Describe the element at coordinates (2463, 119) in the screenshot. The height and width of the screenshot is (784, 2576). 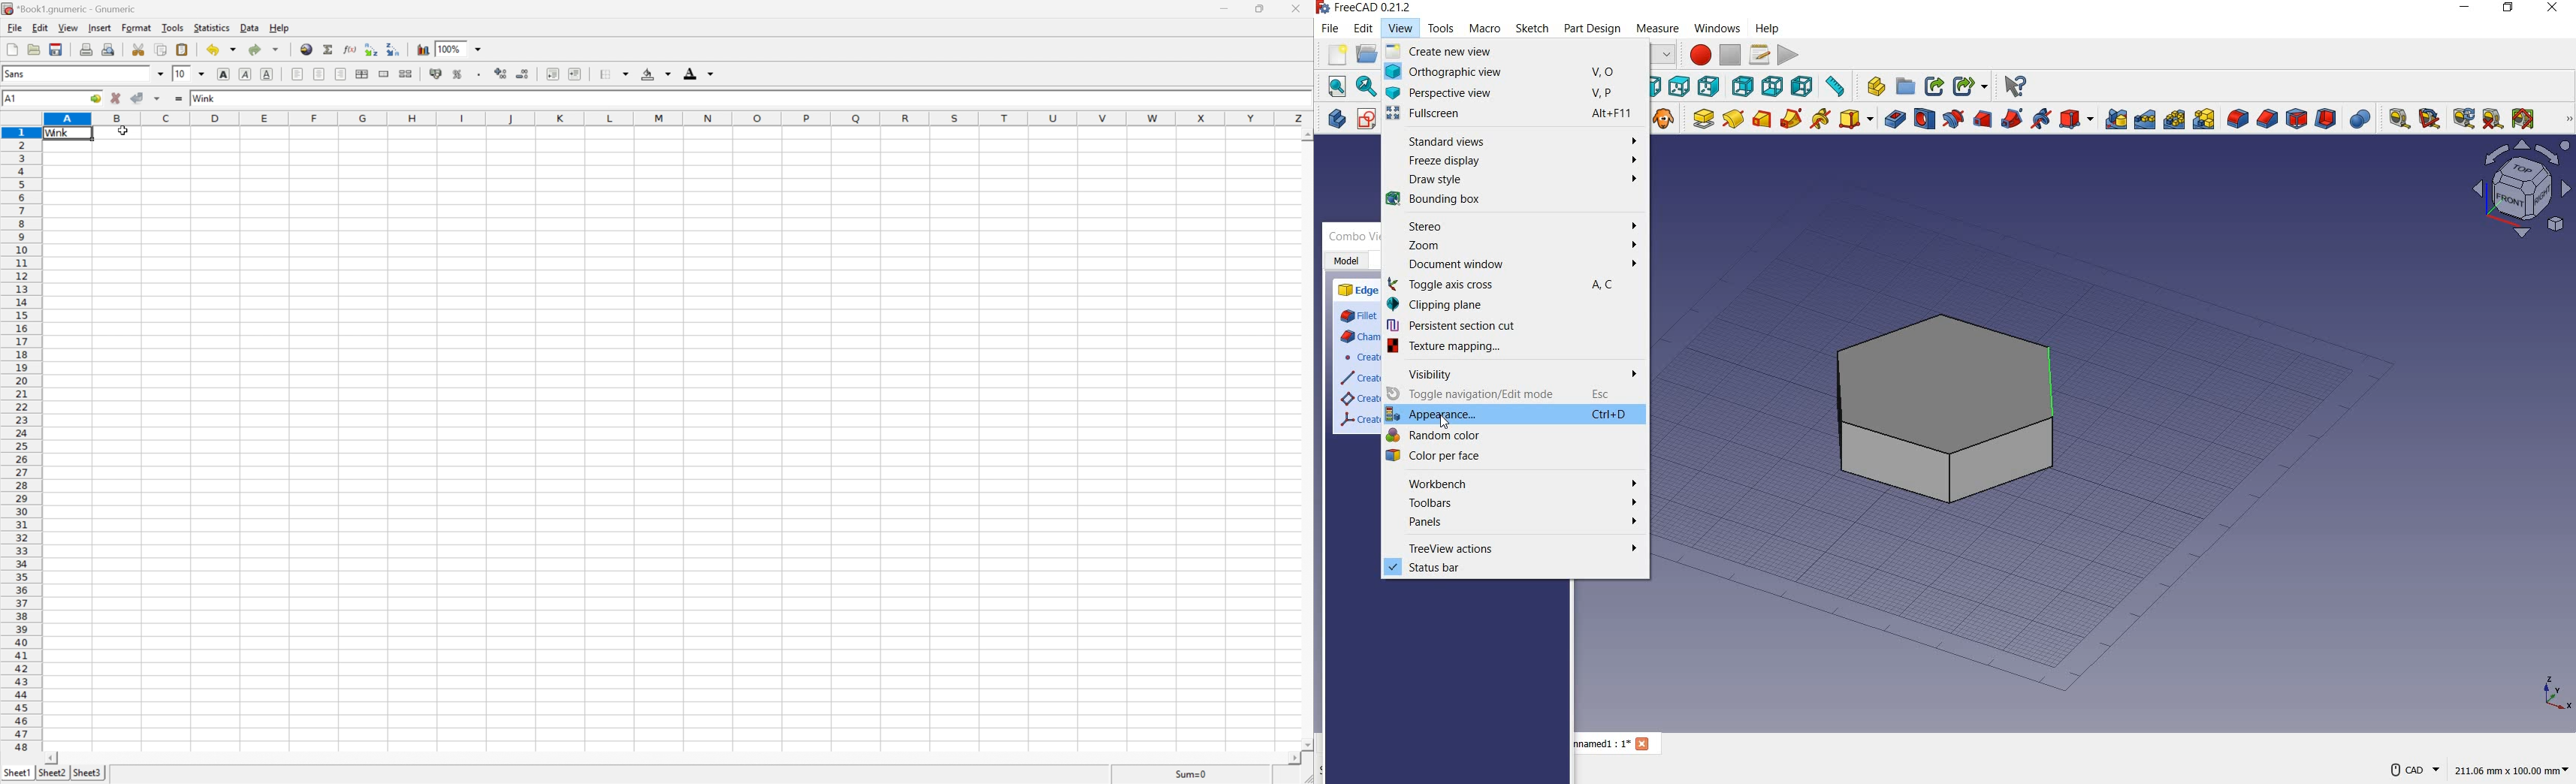
I see `refresh` at that location.